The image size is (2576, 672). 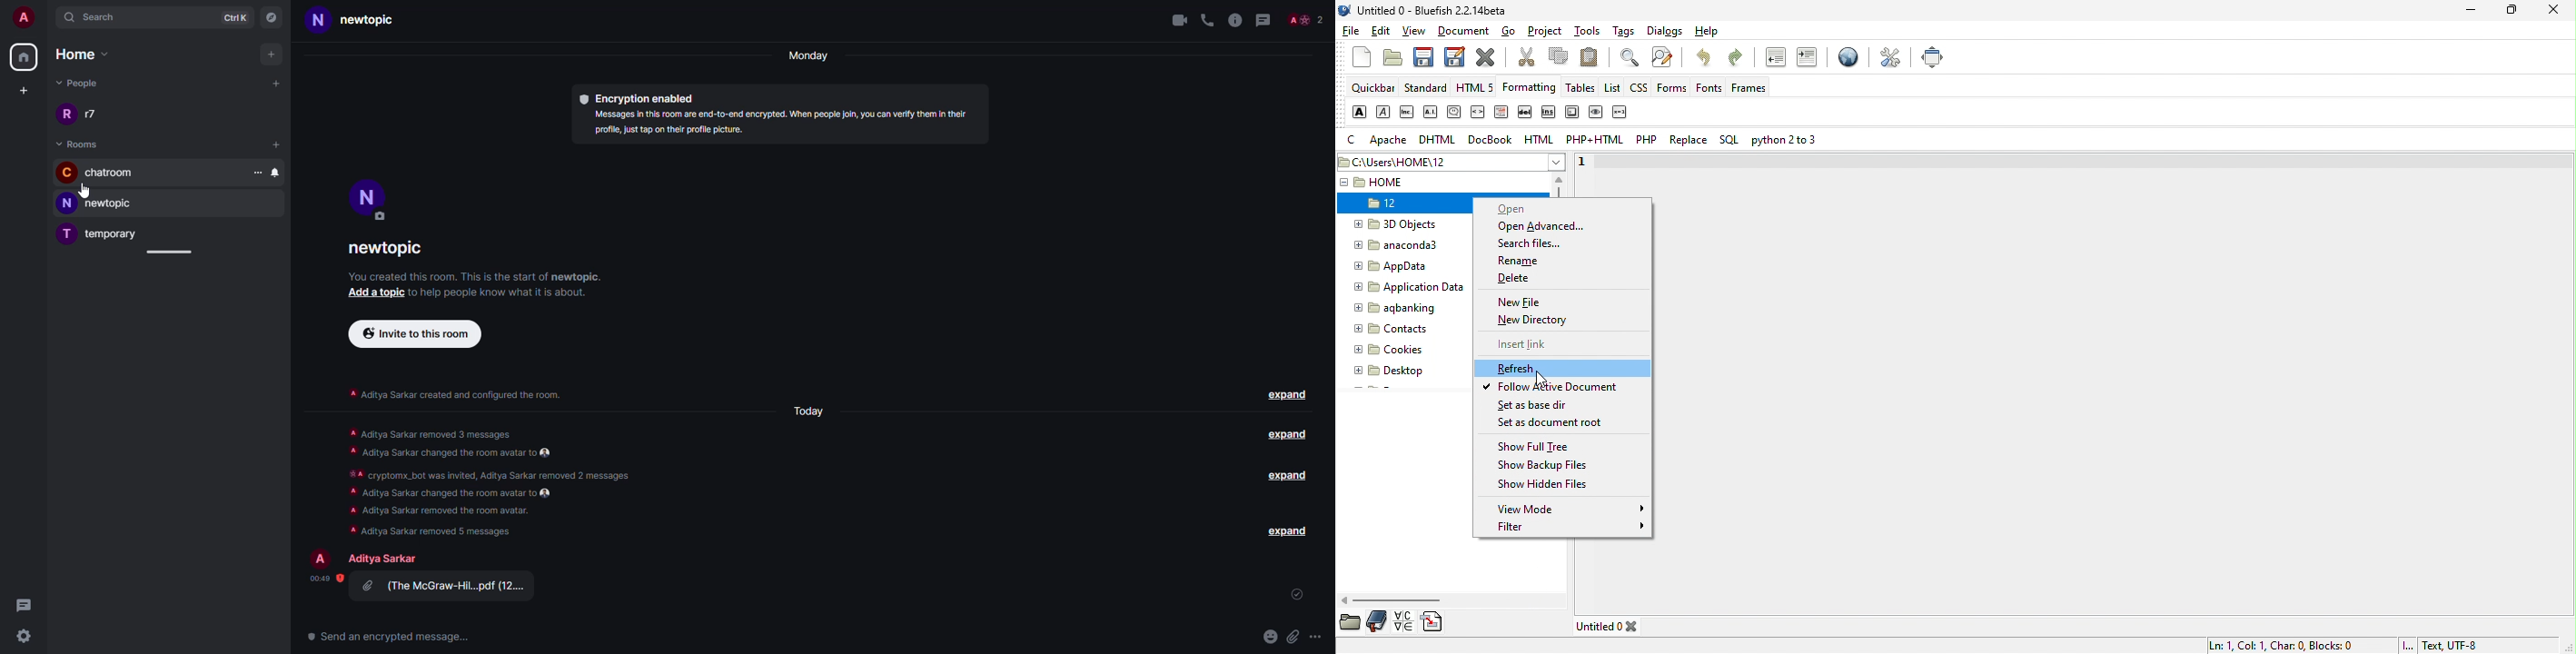 What do you see at coordinates (1351, 622) in the screenshot?
I see `file browser` at bounding box center [1351, 622].